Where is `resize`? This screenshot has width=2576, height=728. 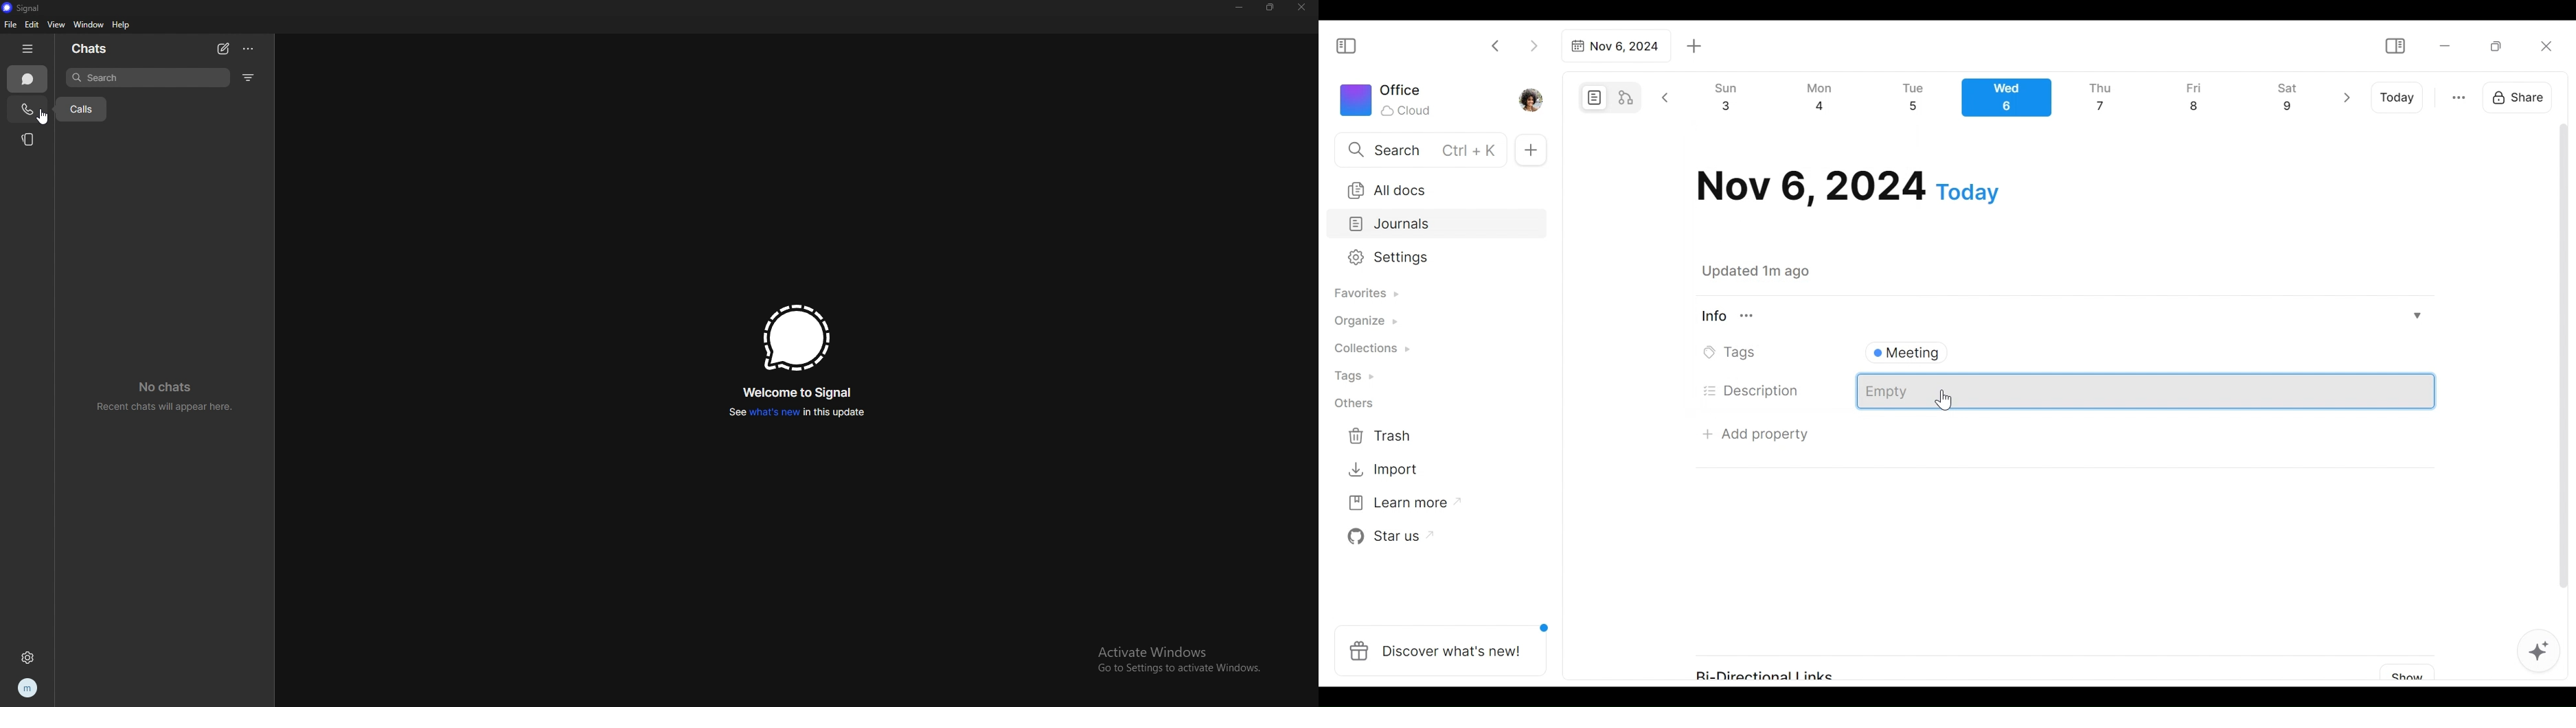 resize is located at coordinates (1271, 7).